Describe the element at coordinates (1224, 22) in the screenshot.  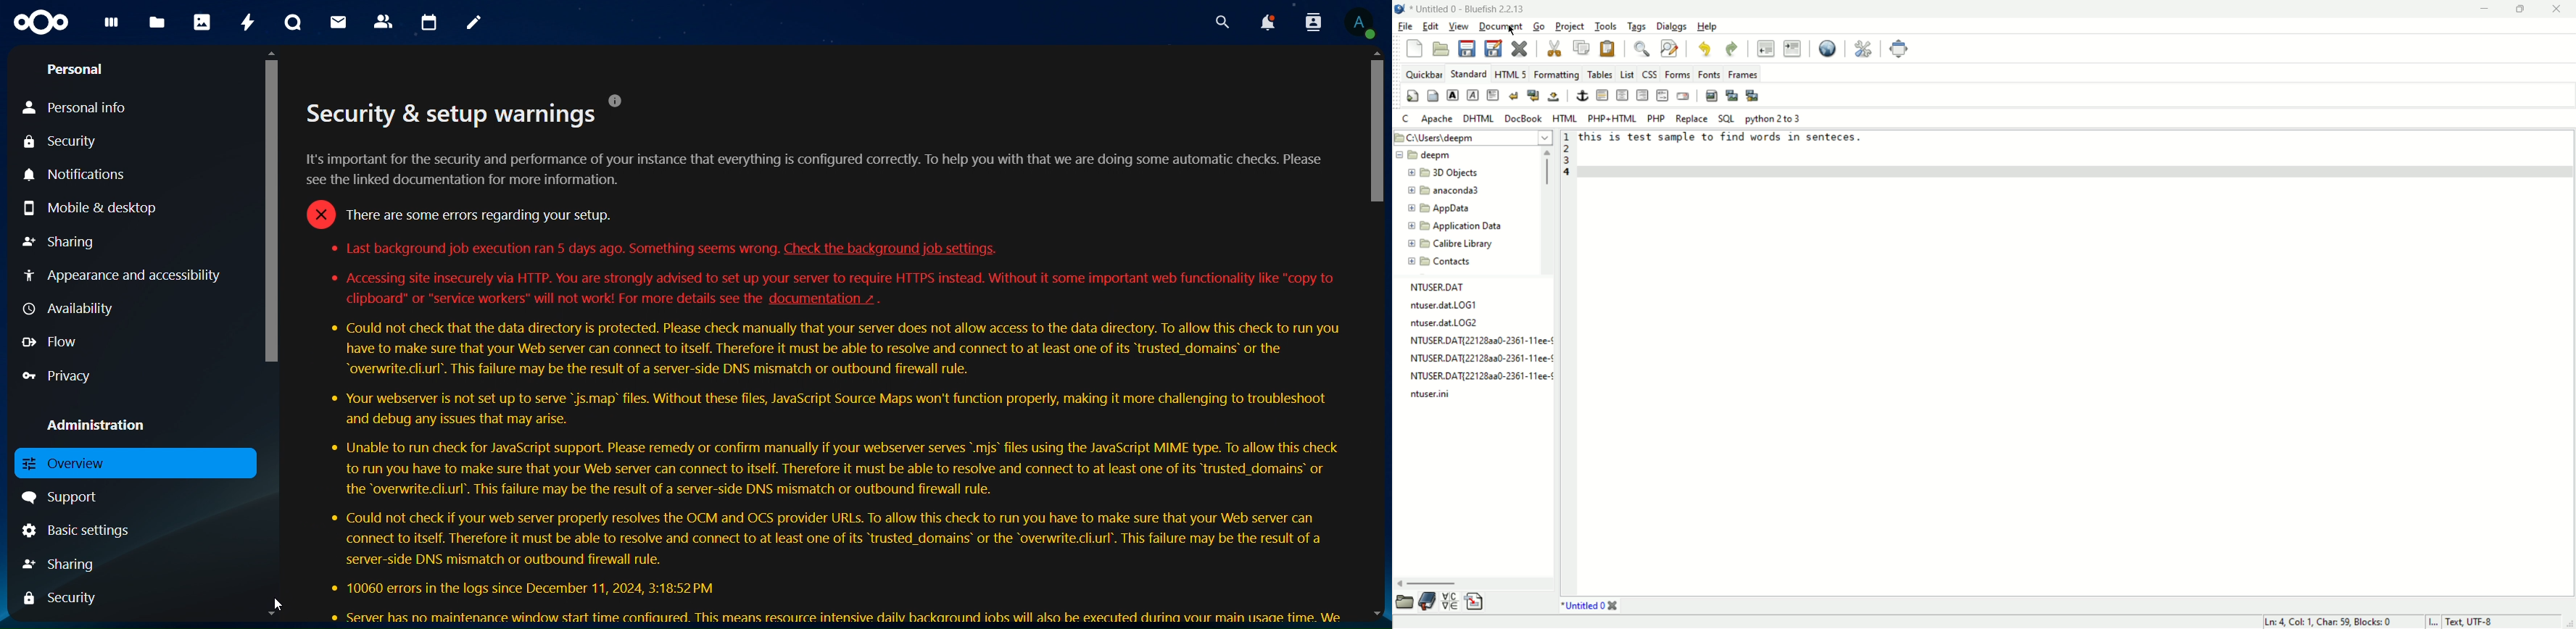
I see `search` at that location.